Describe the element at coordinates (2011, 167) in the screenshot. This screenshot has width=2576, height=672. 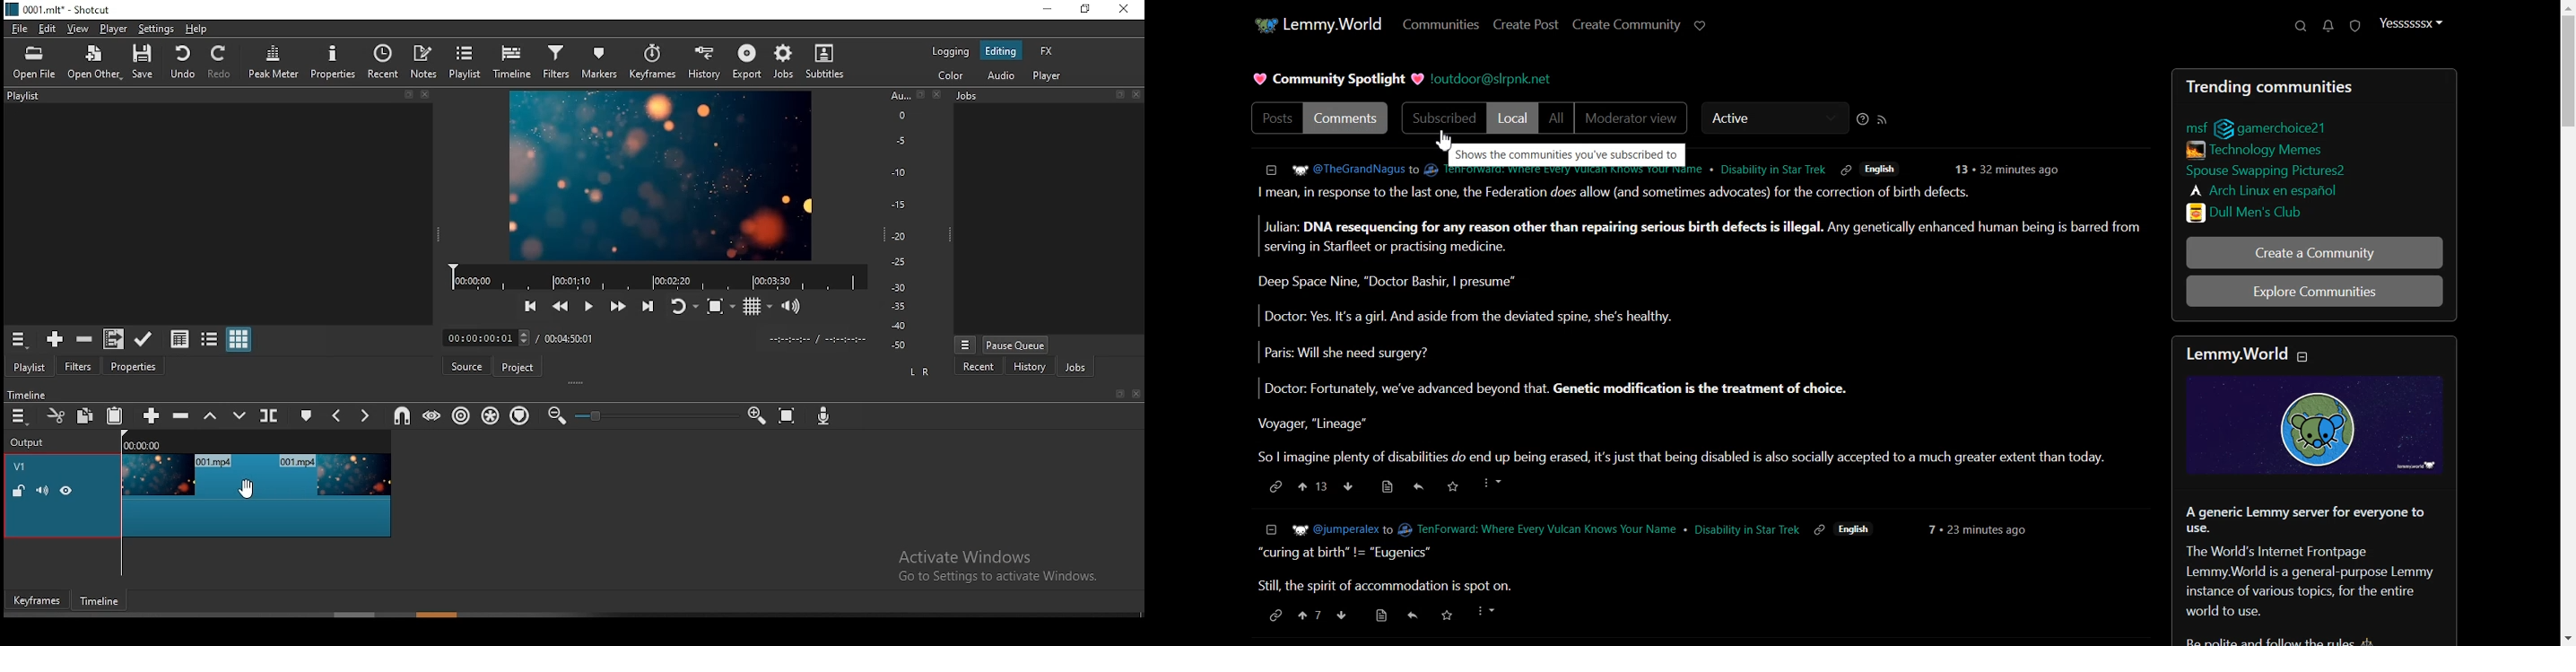
I see `time` at that location.